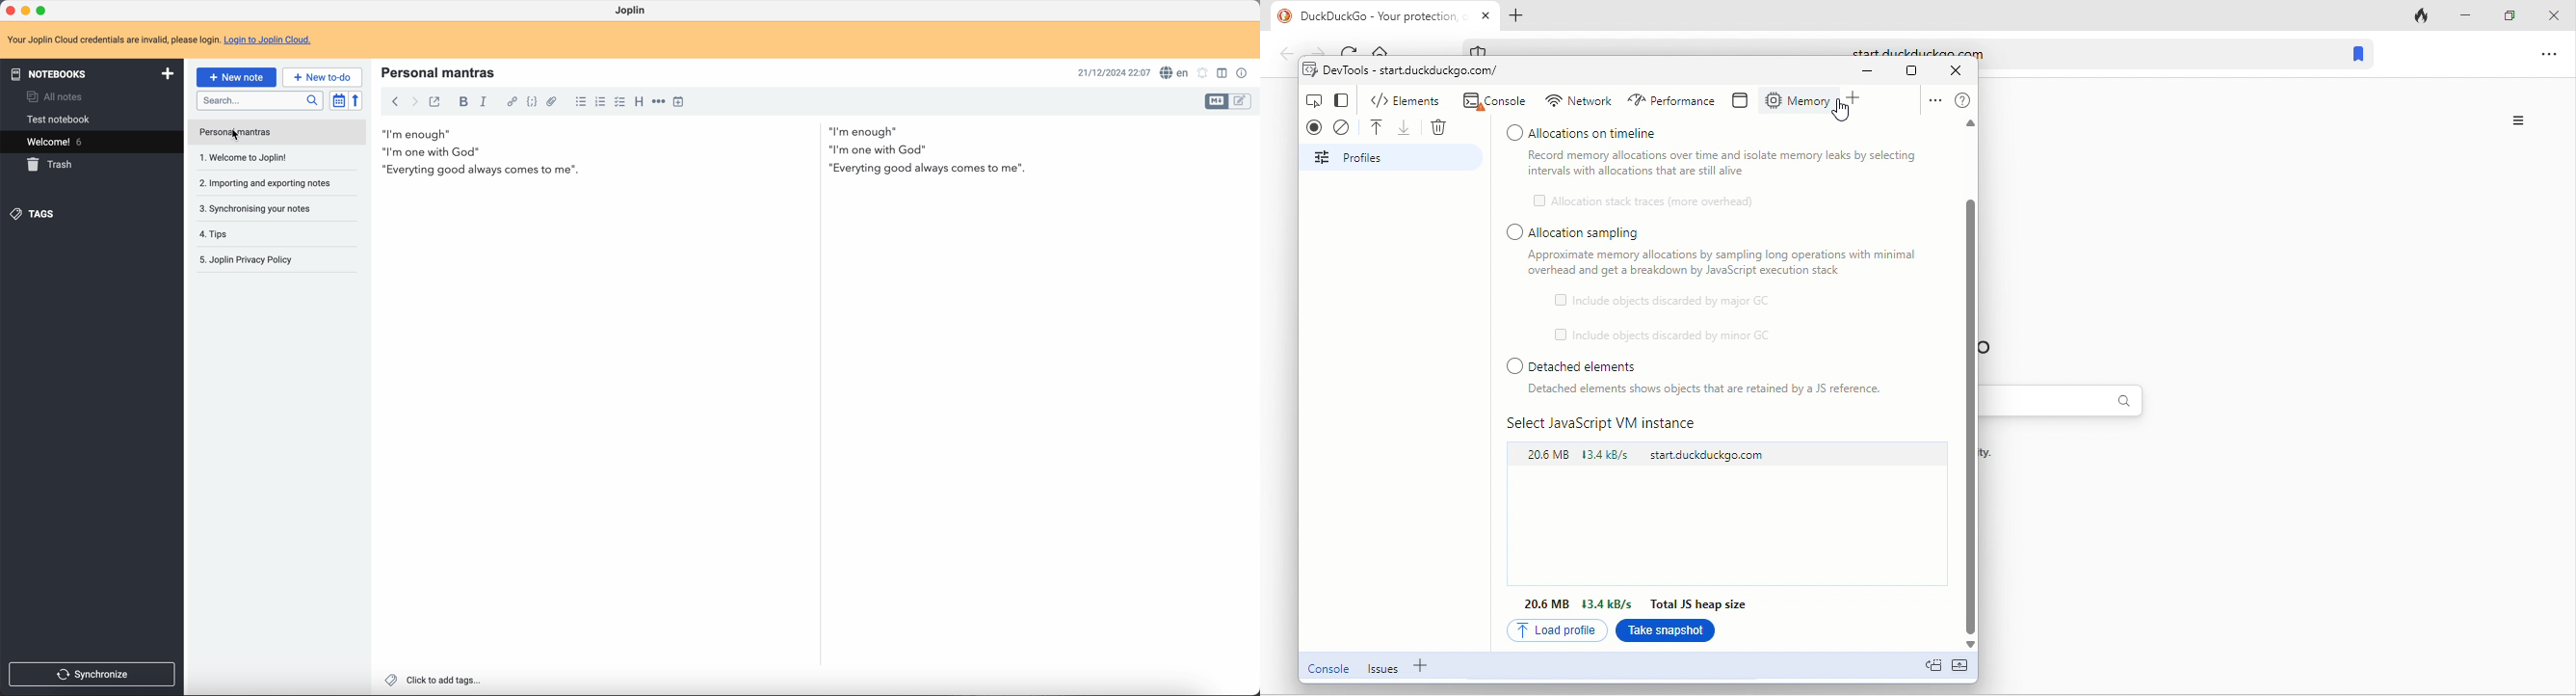 The height and width of the screenshot is (700, 2576). Describe the element at coordinates (92, 674) in the screenshot. I see `synchronize` at that location.